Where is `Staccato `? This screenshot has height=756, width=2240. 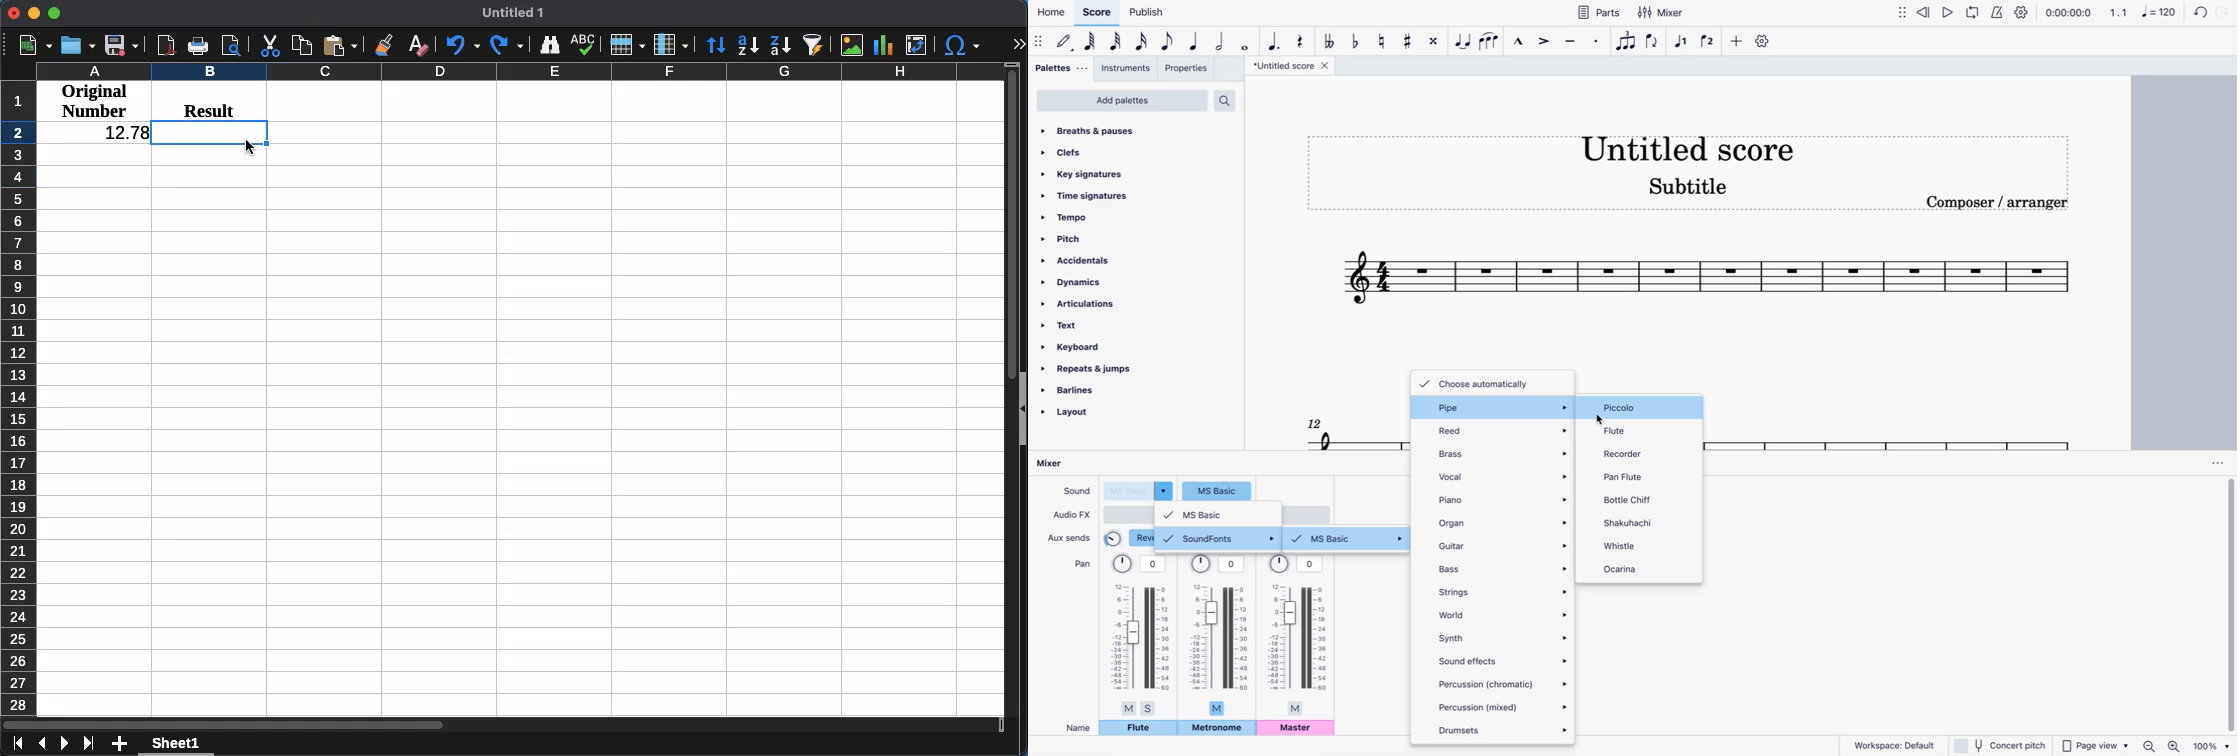 Staccato  is located at coordinates (1598, 40).